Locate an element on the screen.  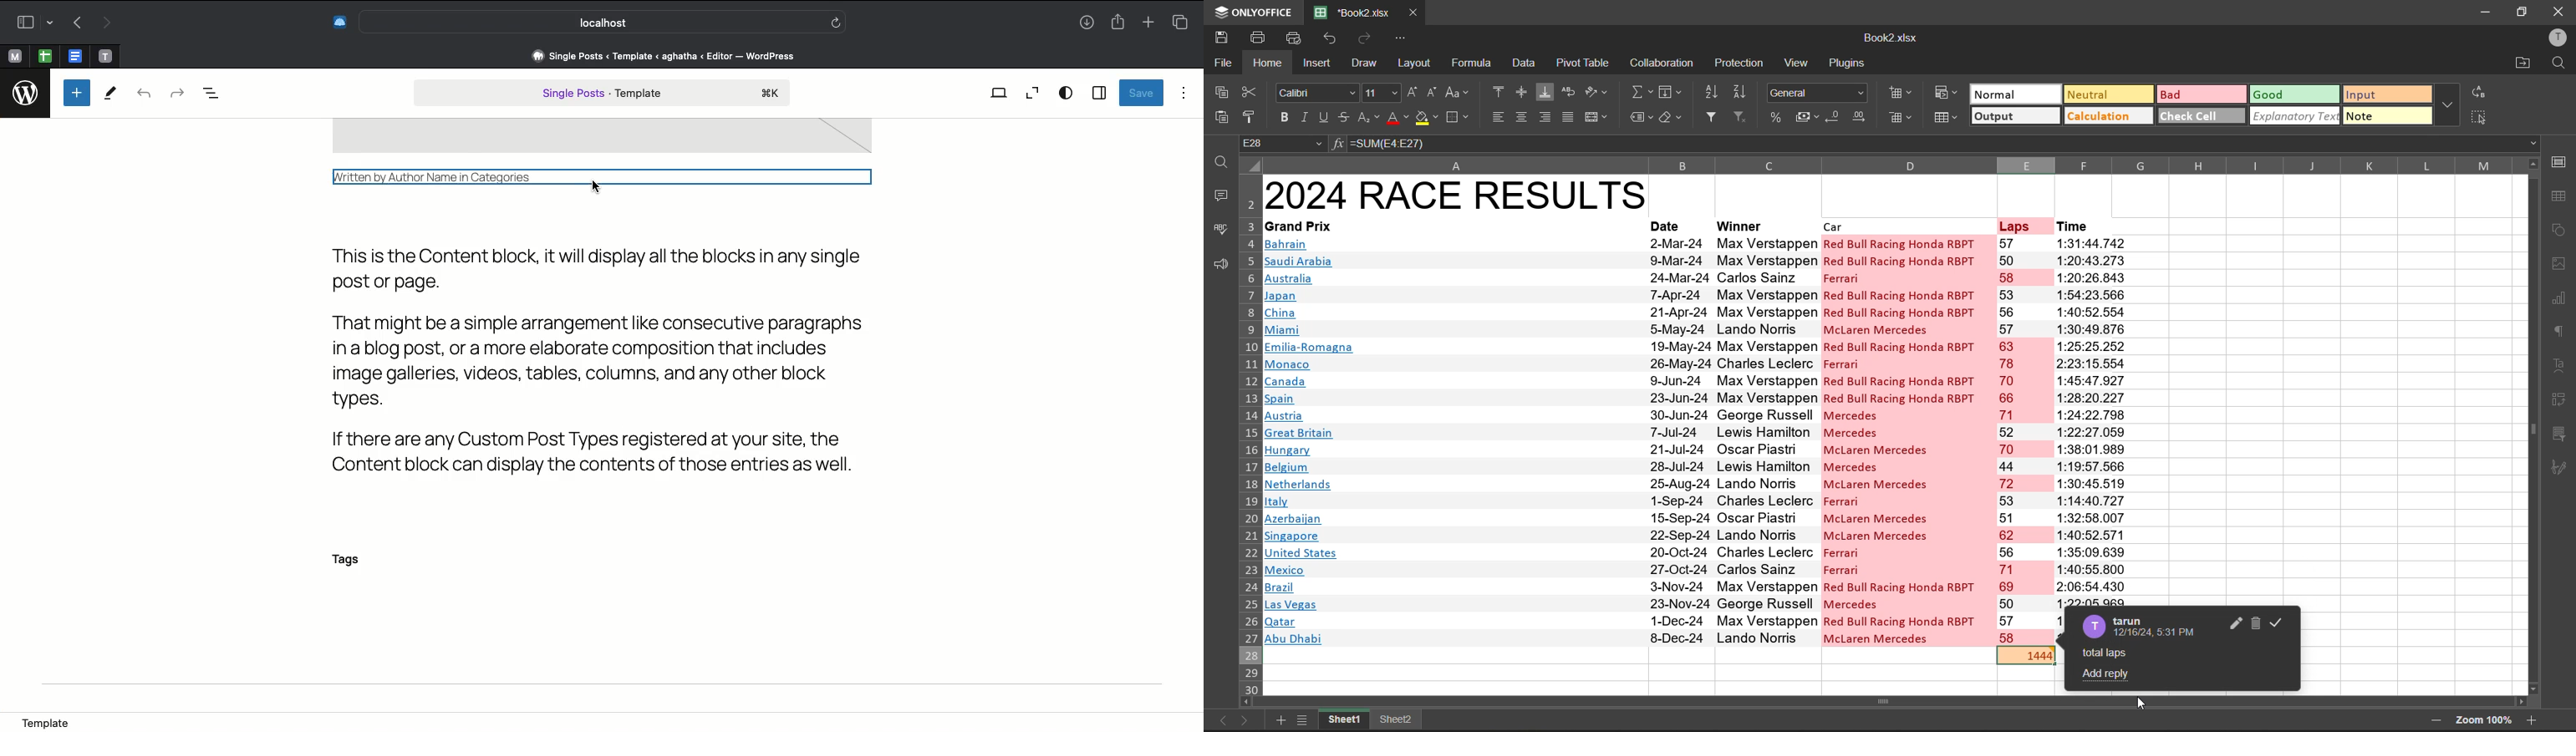
Country names is located at coordinates (1311, 441).